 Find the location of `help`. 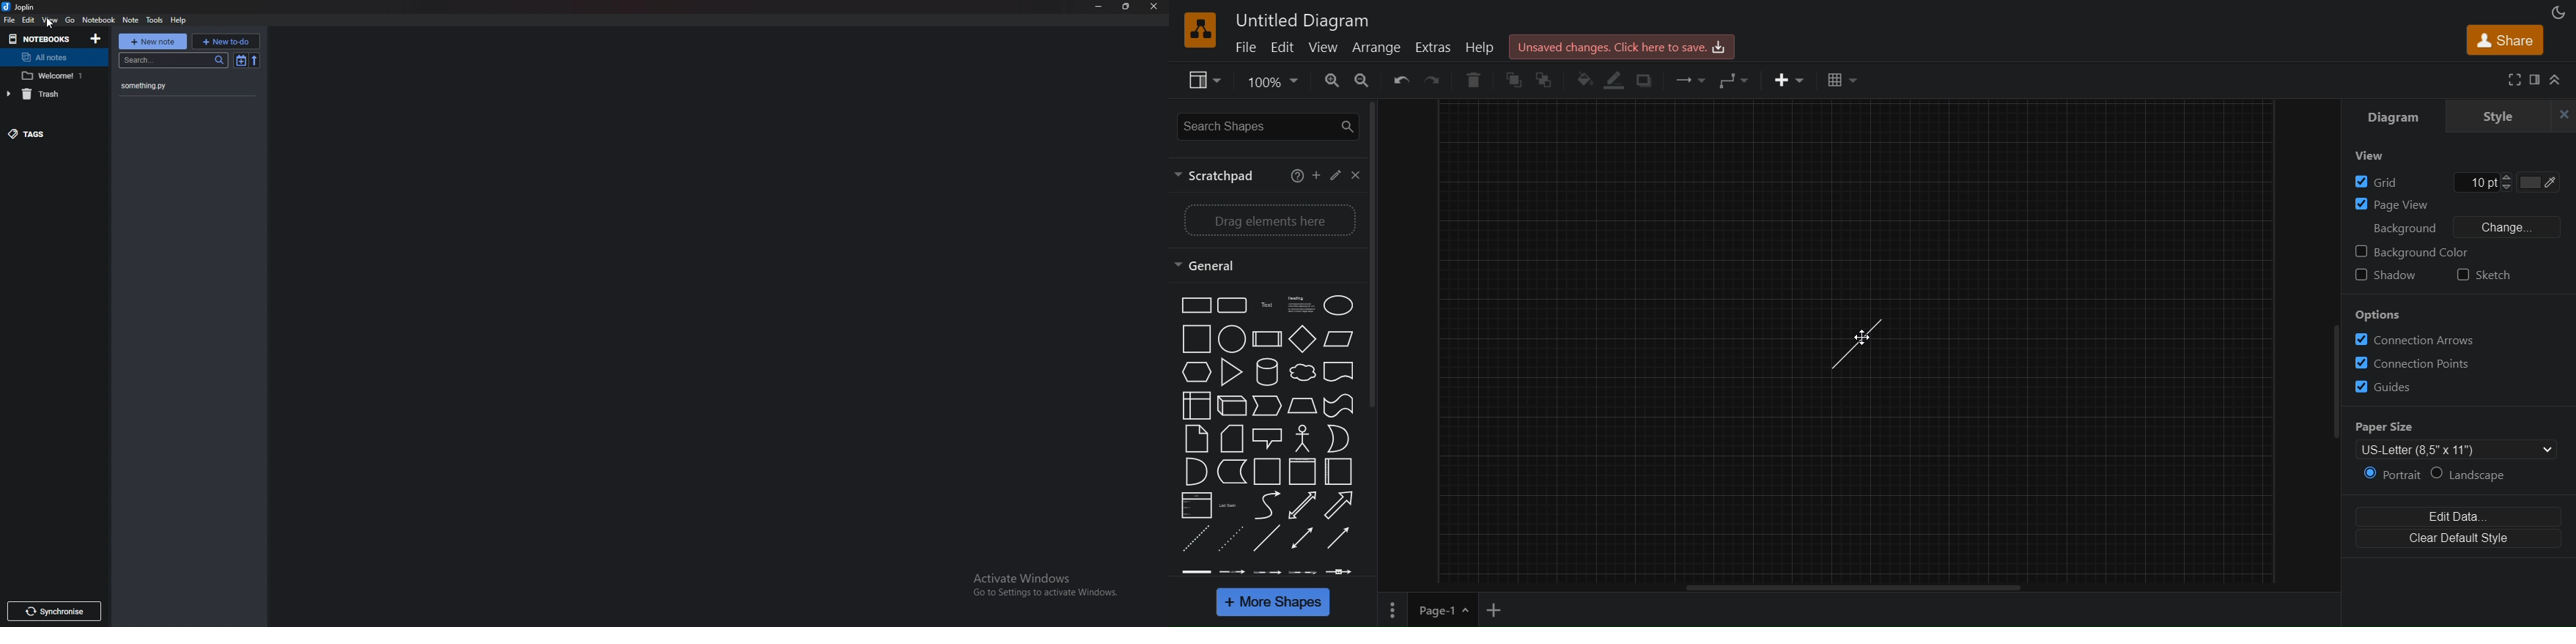

help is located at coordinates (1292, 174).